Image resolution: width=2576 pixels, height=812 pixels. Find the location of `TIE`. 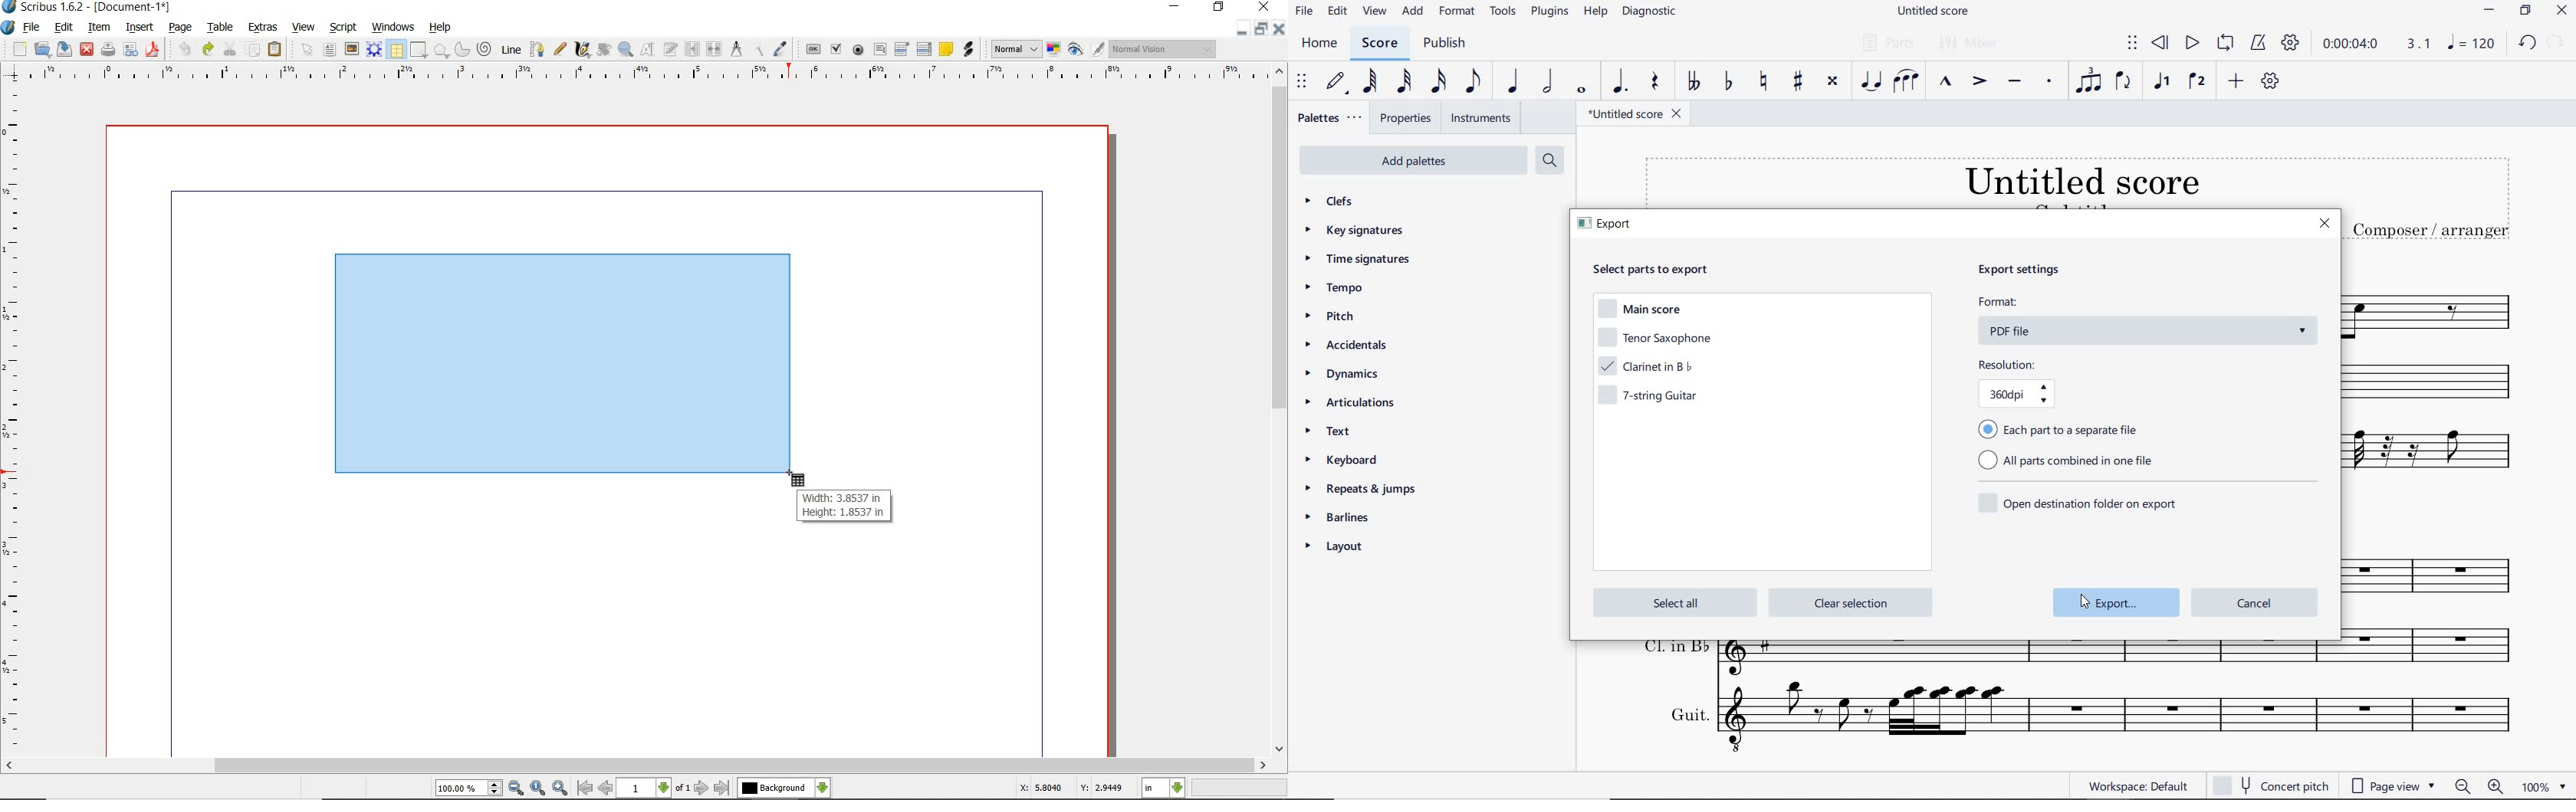

TIE is located at coordinates (1868, 80).